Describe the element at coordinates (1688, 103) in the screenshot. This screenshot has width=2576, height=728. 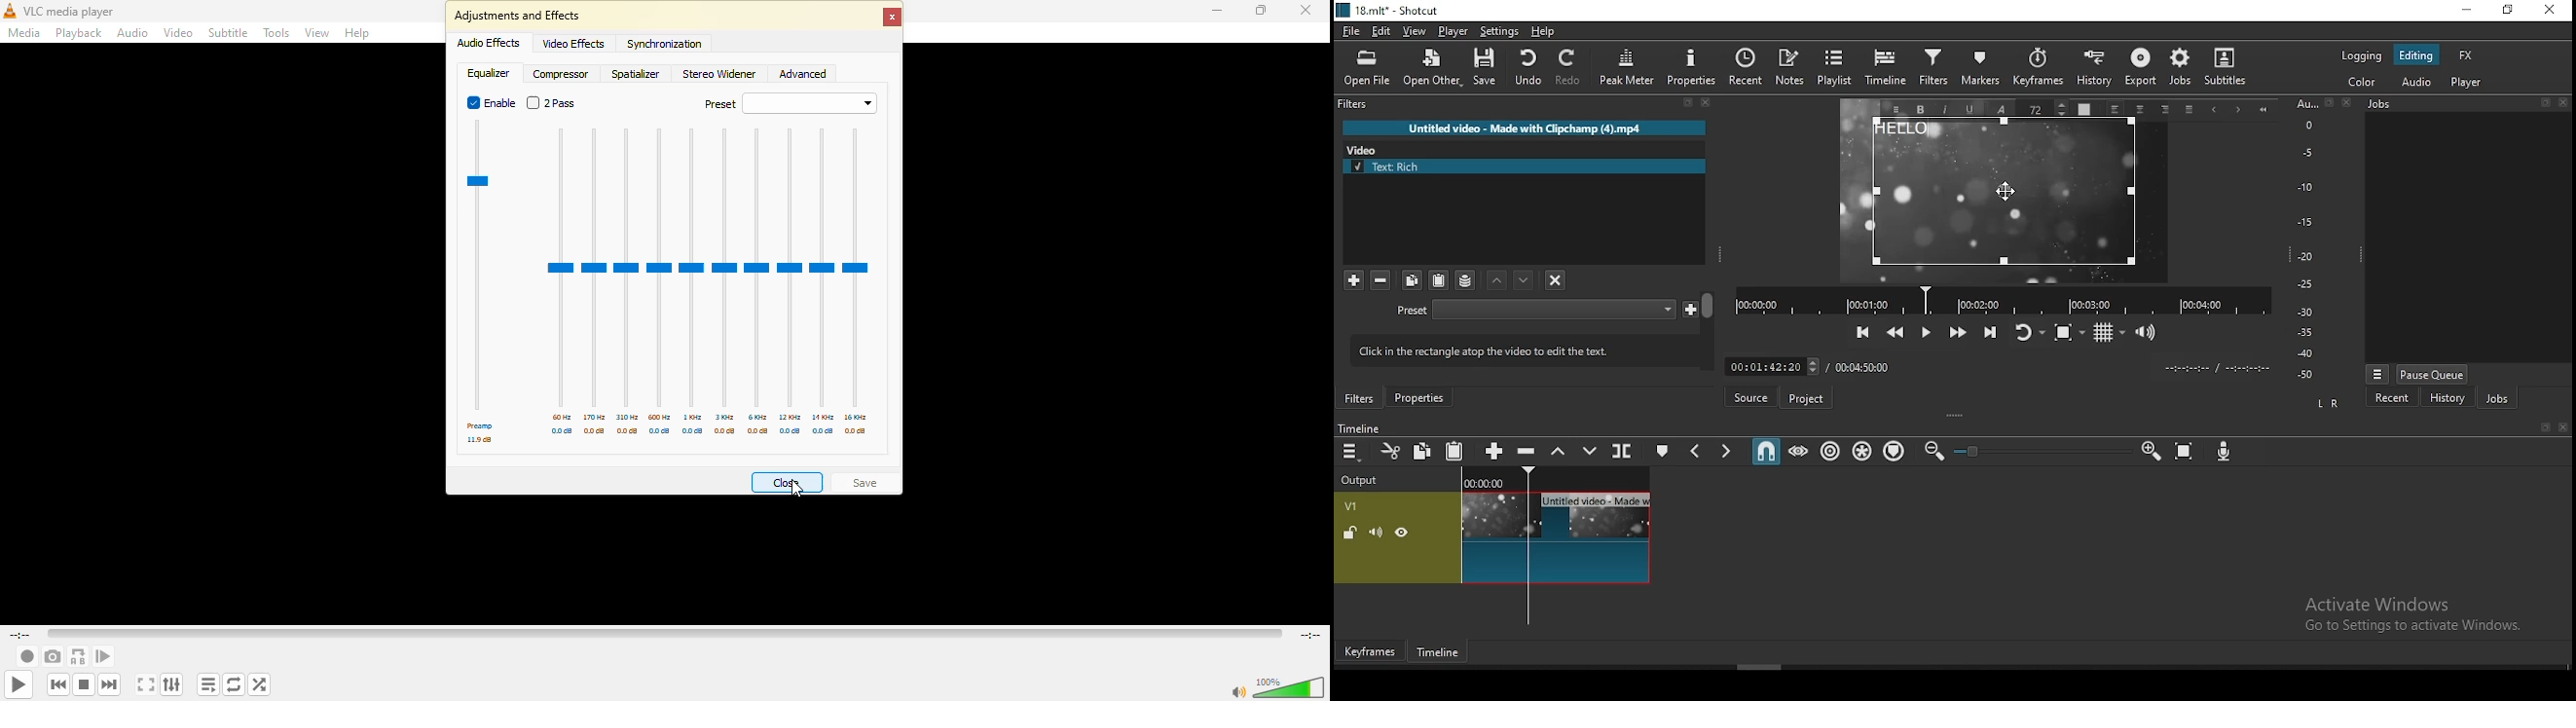
I see `Detach` at that location.